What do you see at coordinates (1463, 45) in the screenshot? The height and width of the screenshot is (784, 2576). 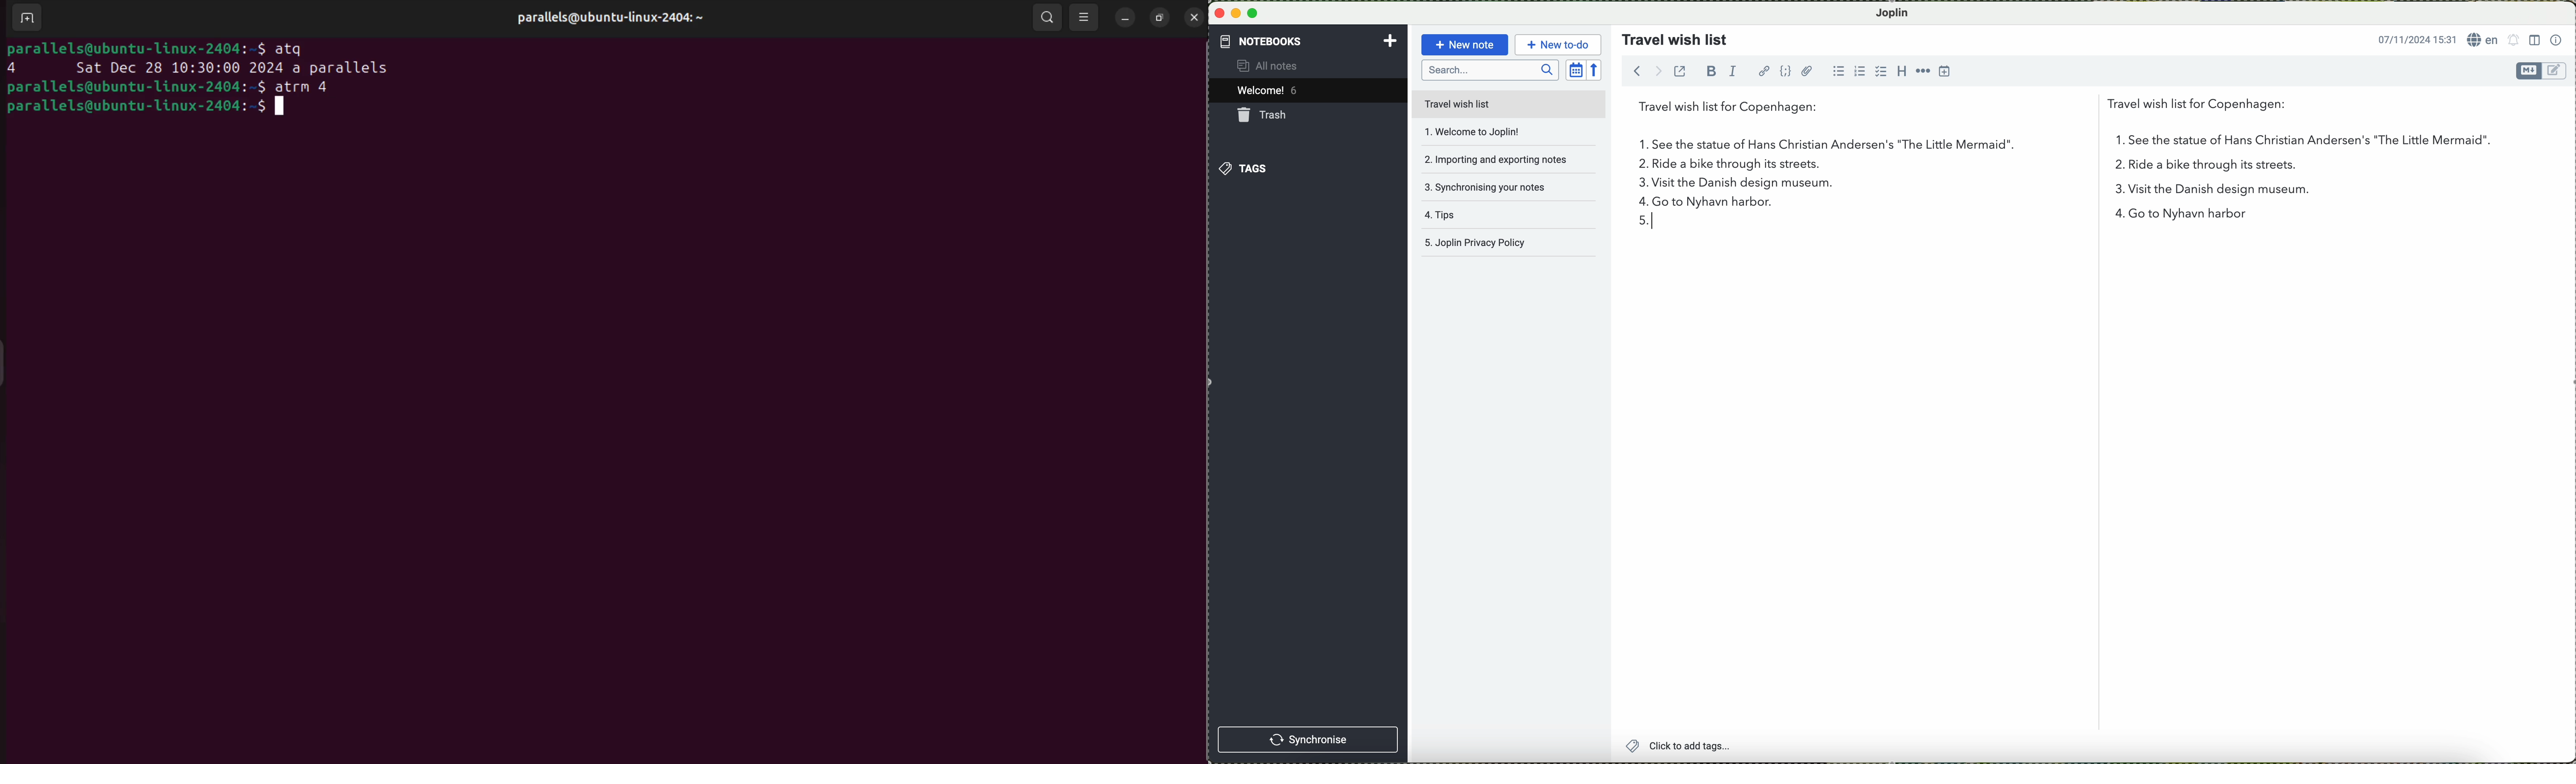 I see `new note button` at bounding box center [1463, 45].